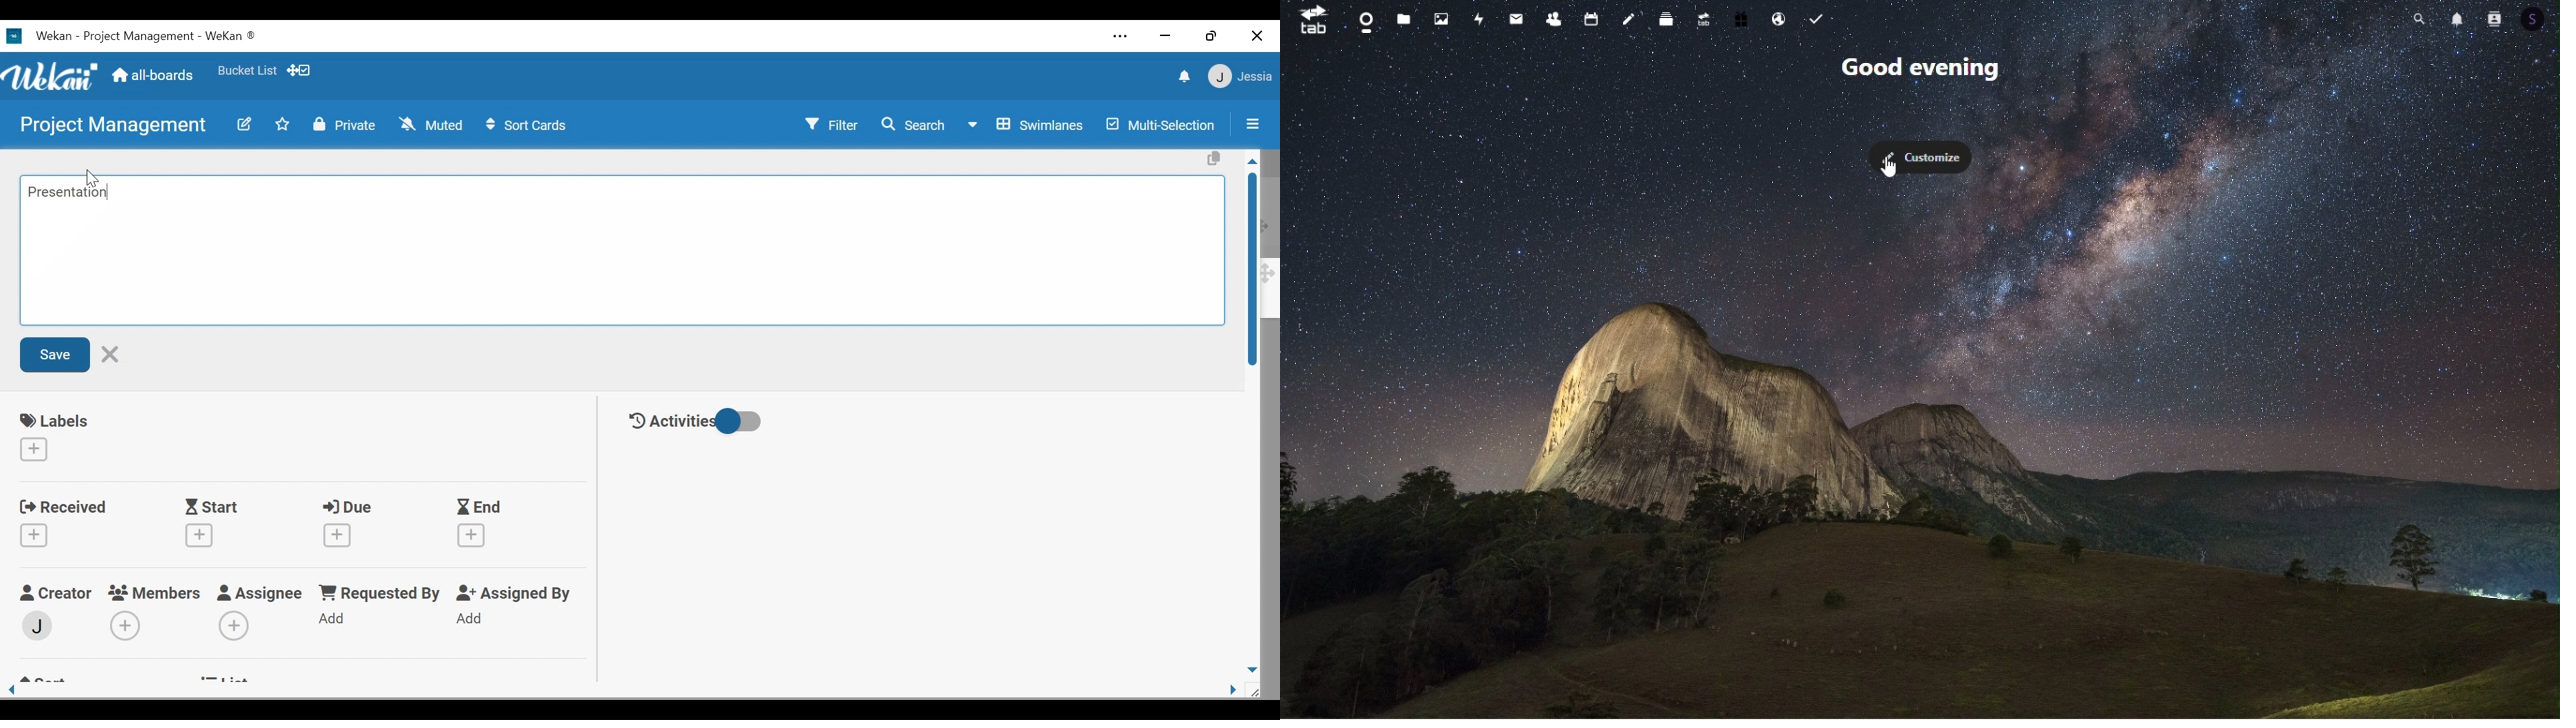  I want to click on Notifications, so click(2459, 19).